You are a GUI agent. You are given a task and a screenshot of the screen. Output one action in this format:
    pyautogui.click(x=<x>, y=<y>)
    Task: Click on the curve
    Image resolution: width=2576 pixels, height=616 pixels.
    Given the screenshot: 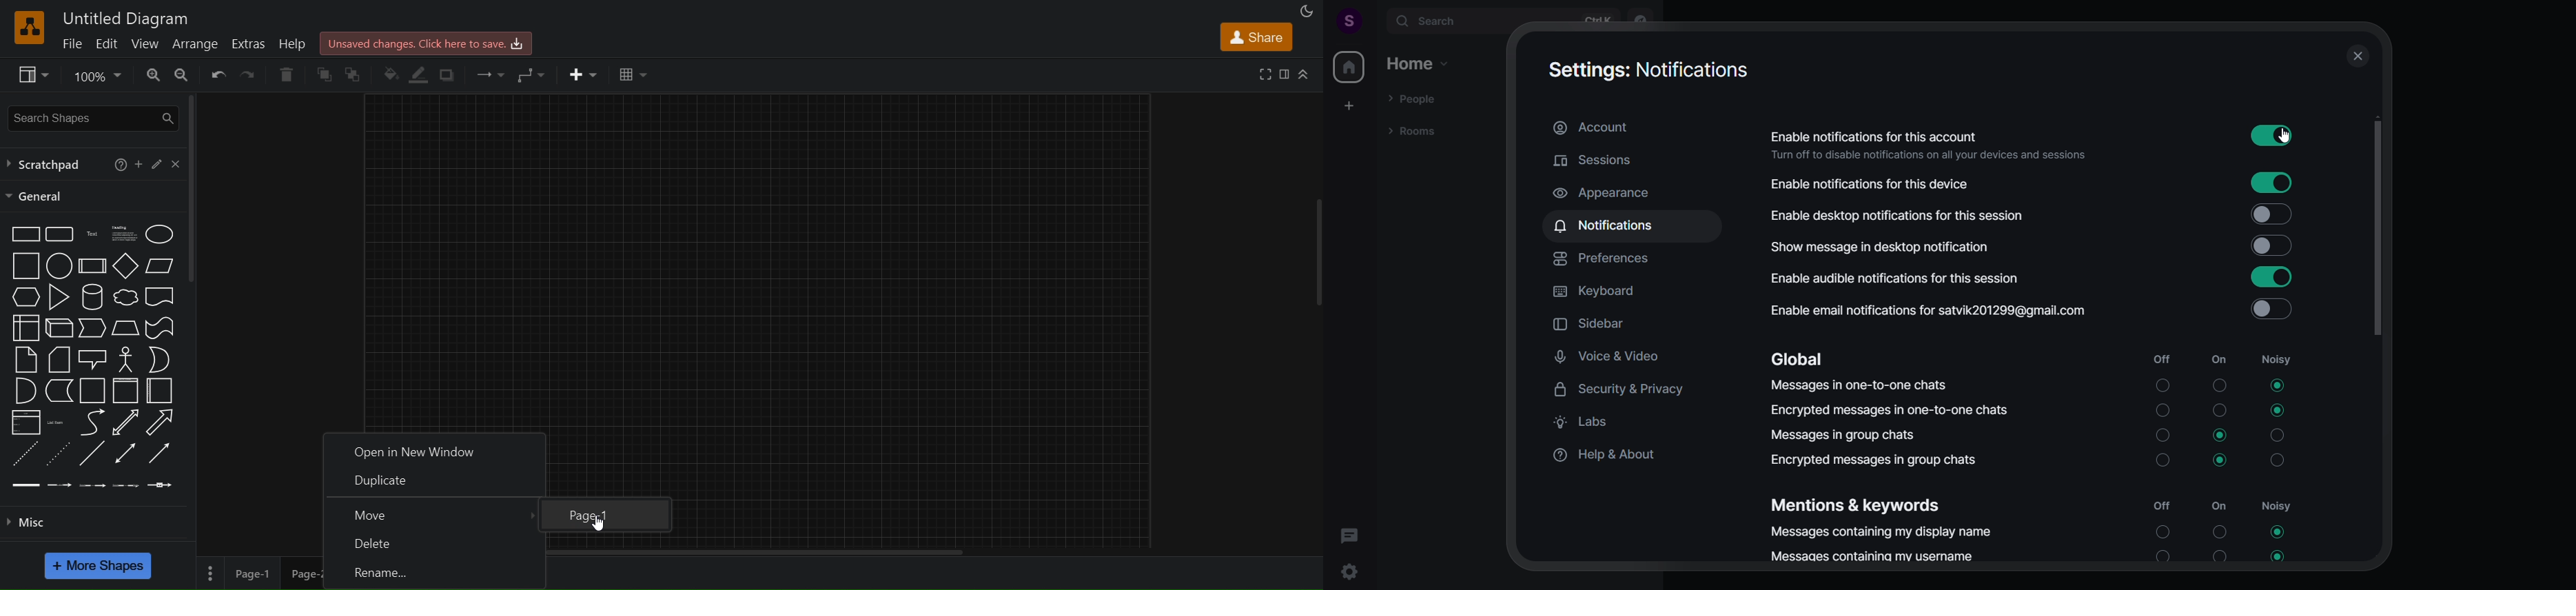 What is the action you would take?
    pyautogui.click(x=94, y=422)
    